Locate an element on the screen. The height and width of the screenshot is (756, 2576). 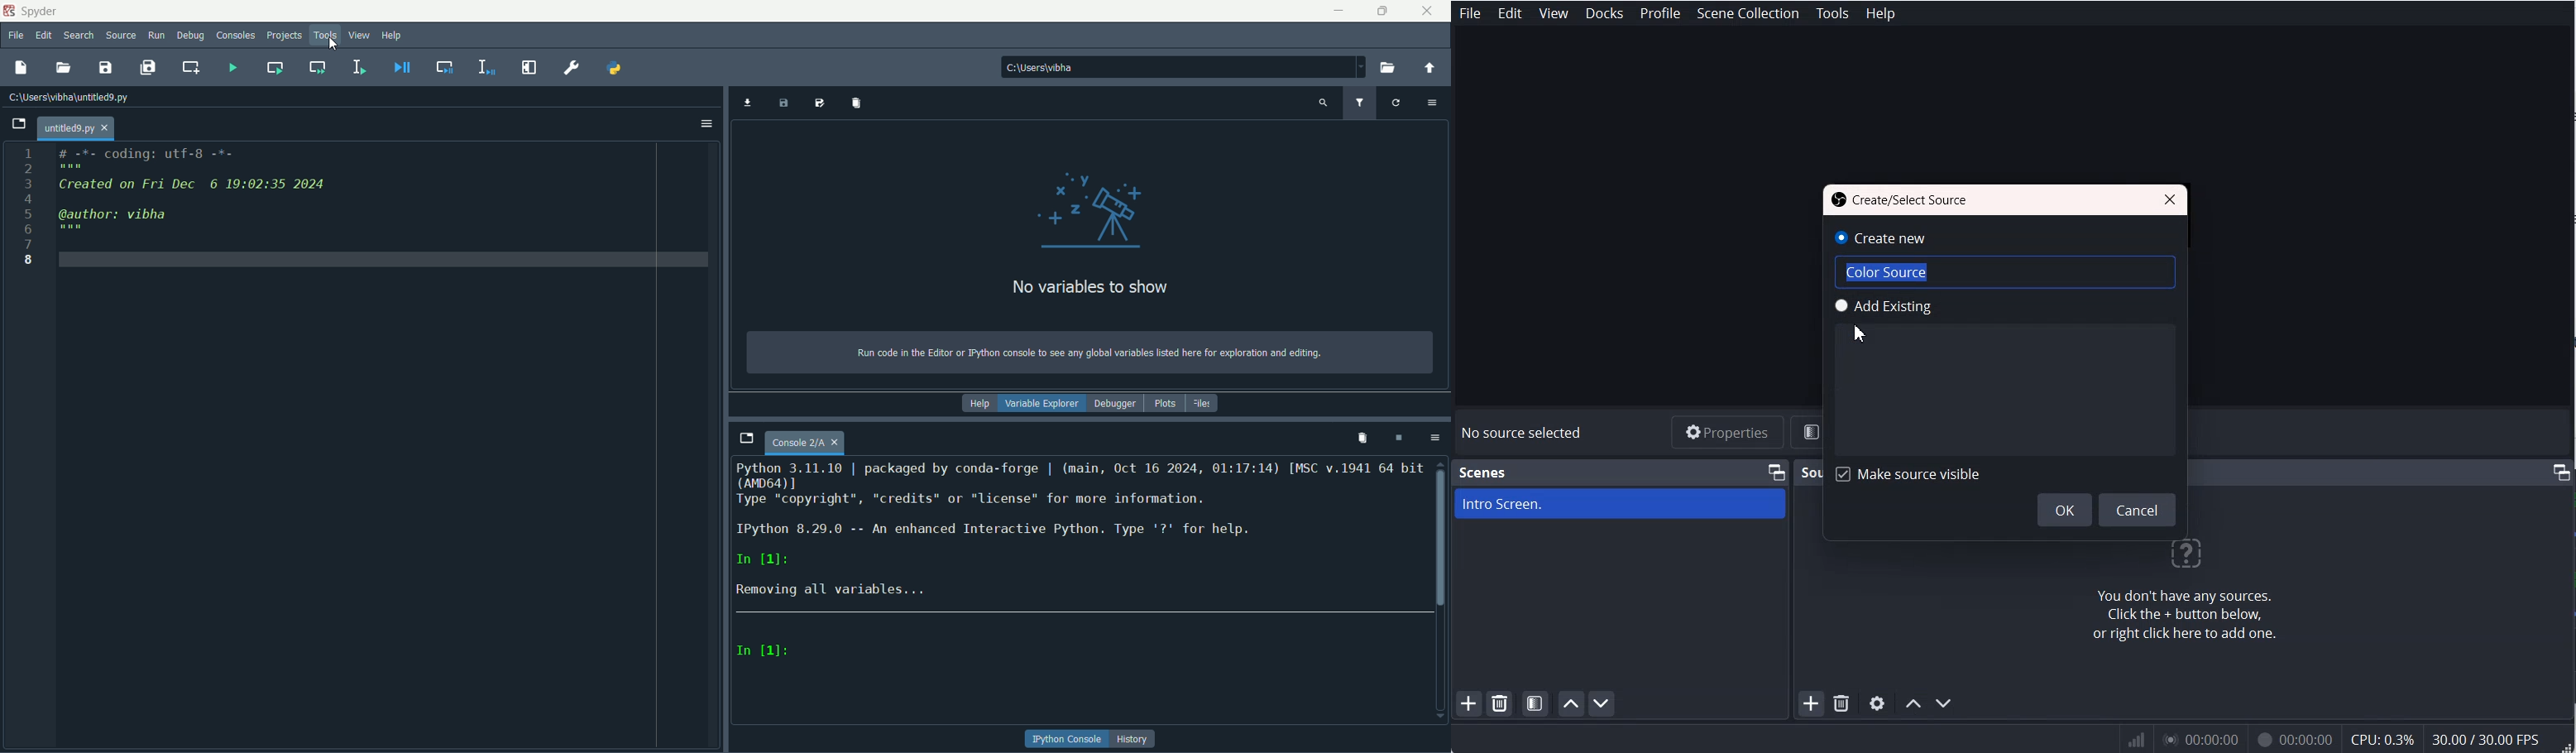
Help is located at coordinates (1879, 12).